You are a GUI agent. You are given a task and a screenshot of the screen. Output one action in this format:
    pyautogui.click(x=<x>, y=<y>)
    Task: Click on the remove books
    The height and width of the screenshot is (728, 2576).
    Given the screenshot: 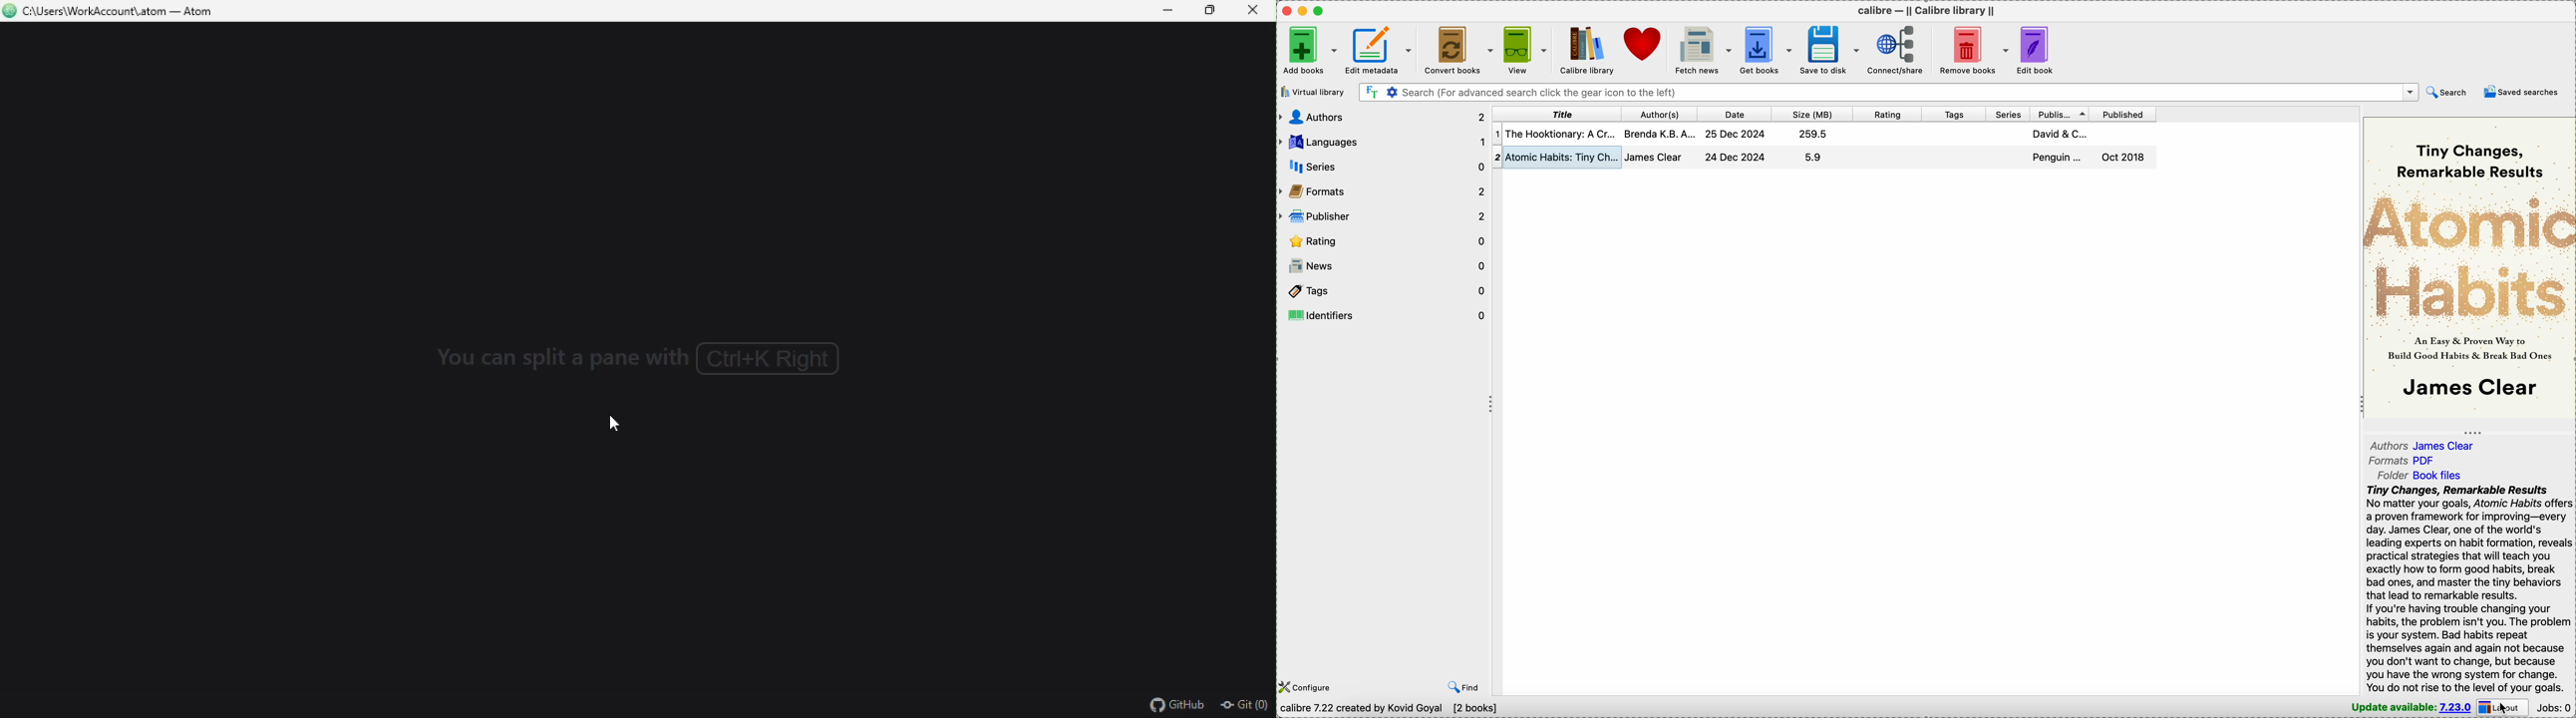 What is the action you would take?
    pyautogui.click(x=1973, y=48)
    